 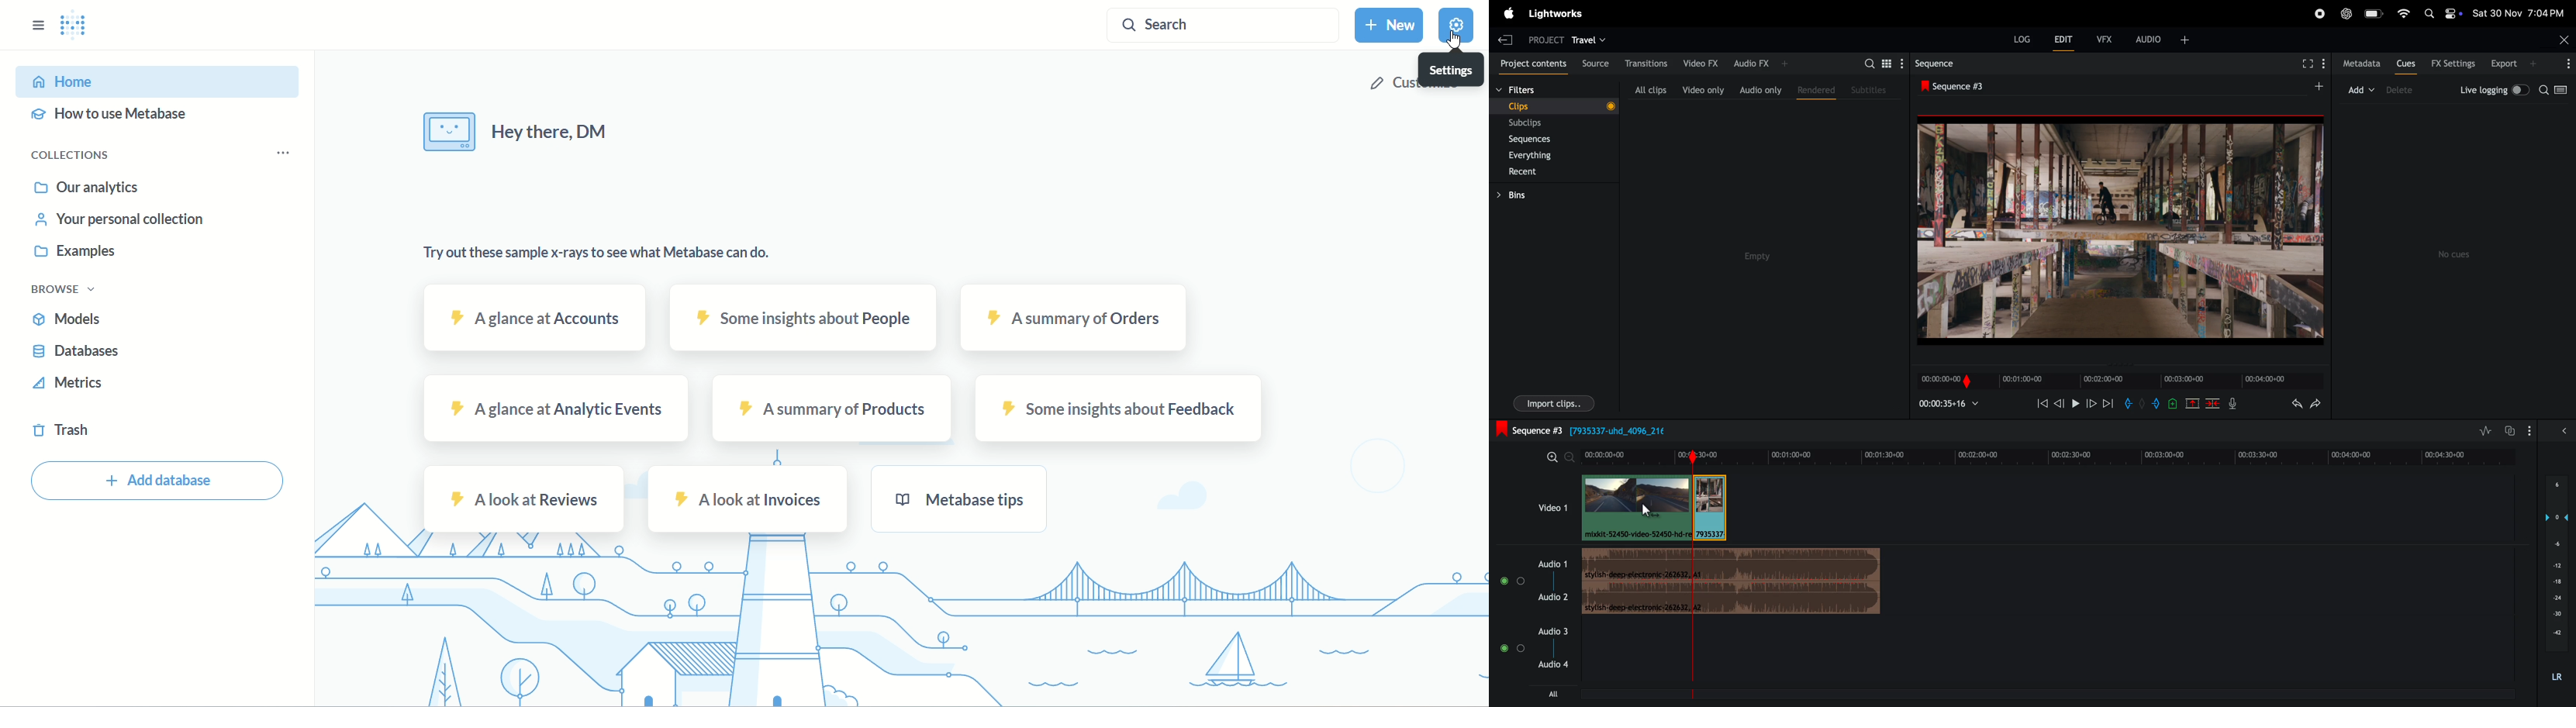 What do you see at coordinates (1881, 62) in the screenshot?
I see `search menu` at bounding box center [1881, 62].